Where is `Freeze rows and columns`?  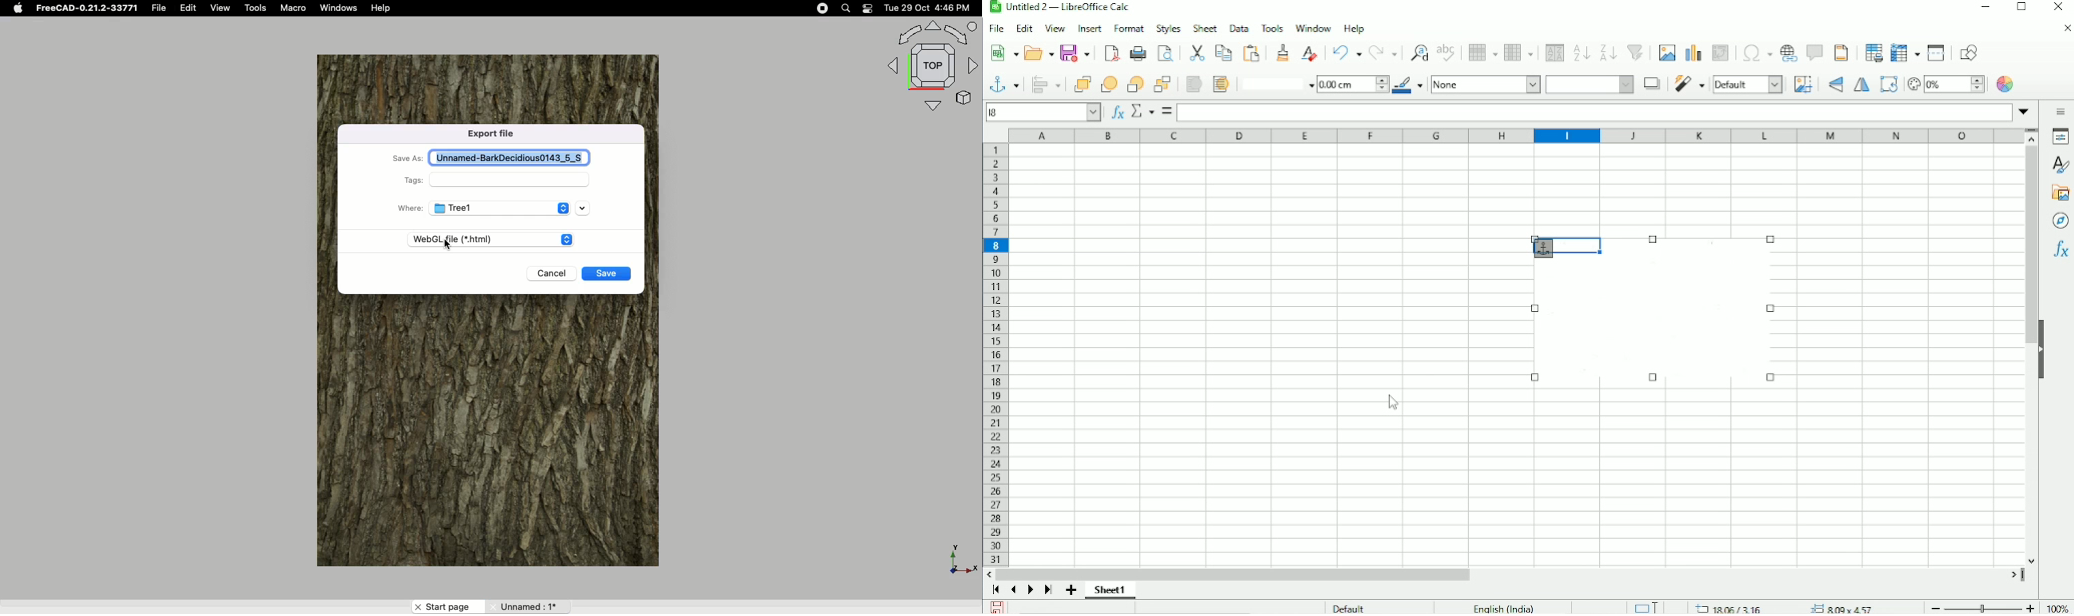
Freeze rows and columns is located at coordinates (1906, 52).